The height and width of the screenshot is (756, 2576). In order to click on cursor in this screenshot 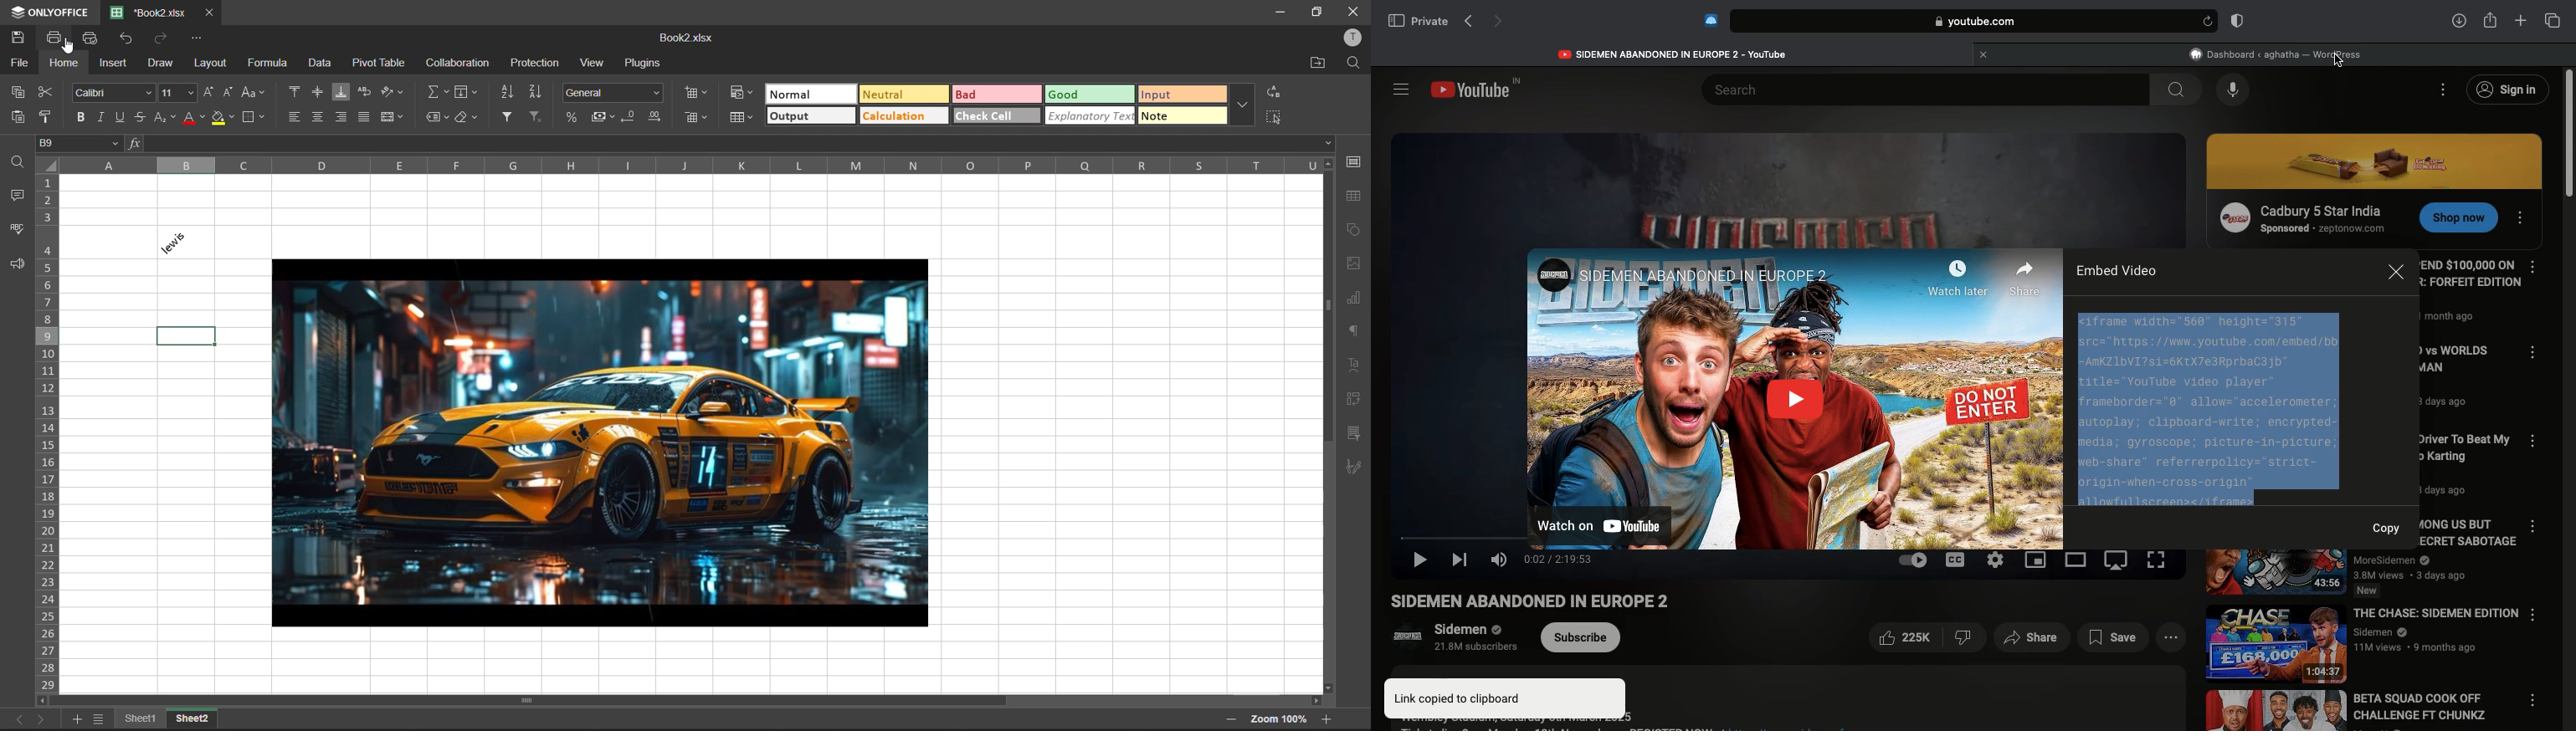, I will do `click(72, 48)`.